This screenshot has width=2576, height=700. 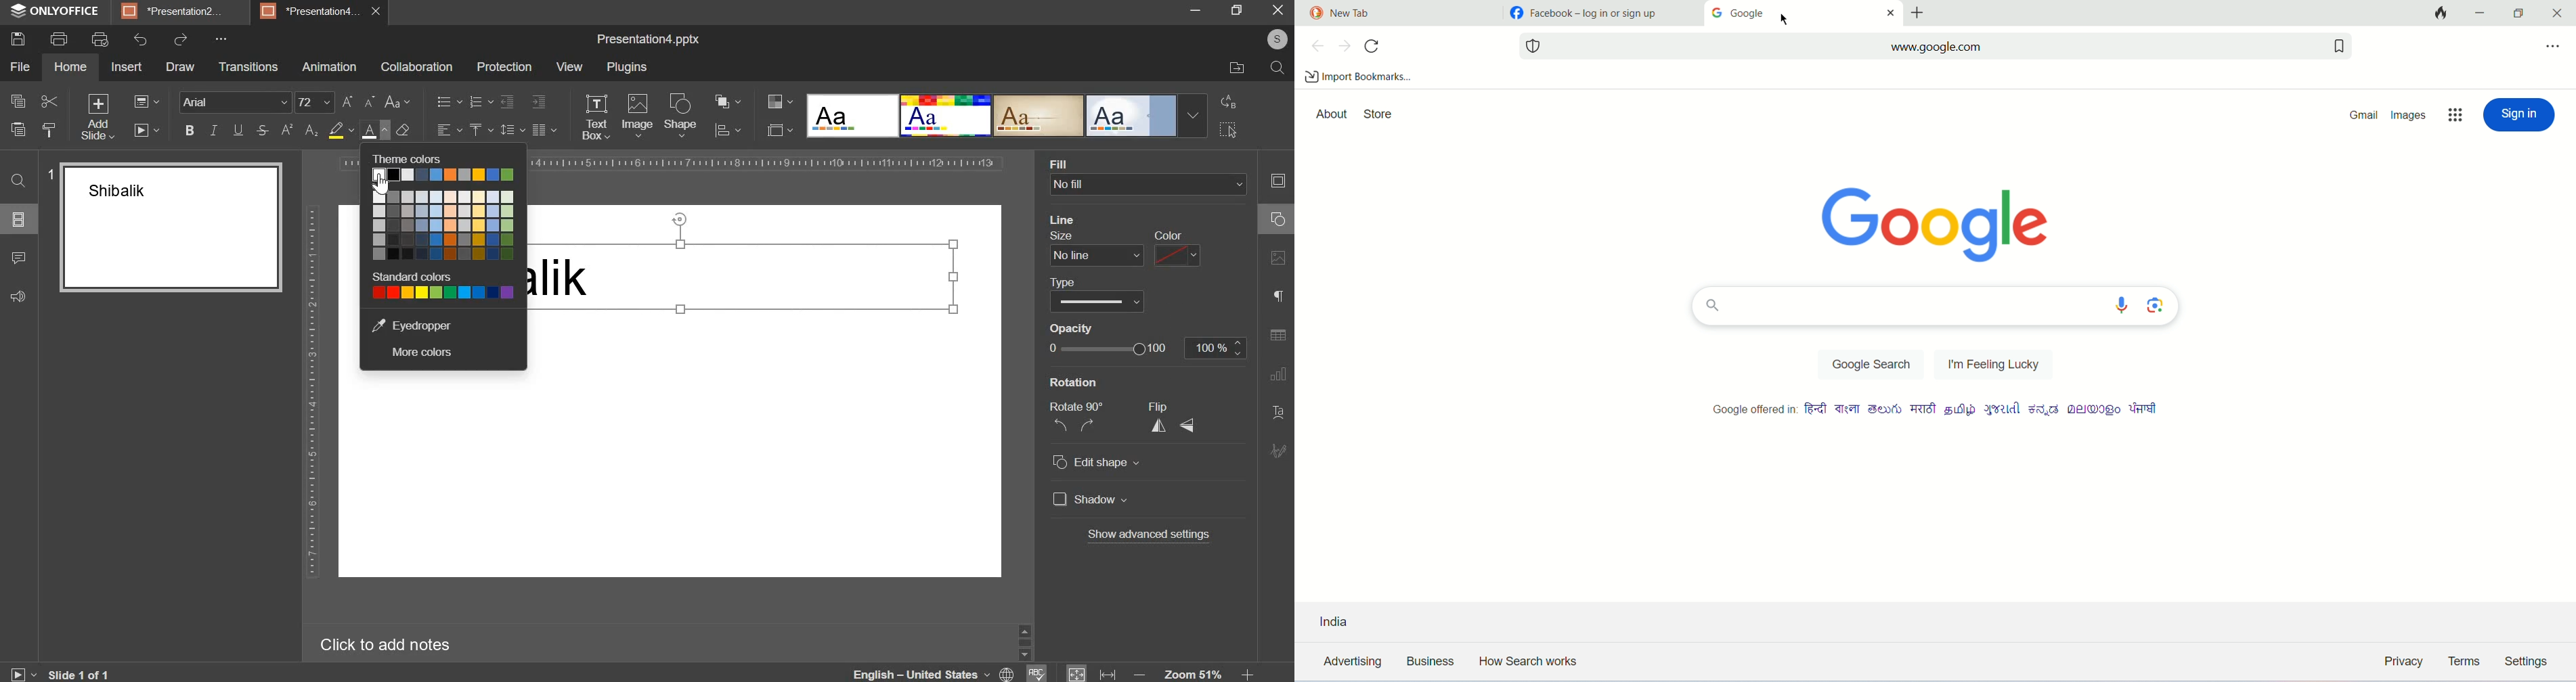 What do you see at coordinates (1006, 673) in the screenshot?
I see `language` at bounding box center [1006, 673].